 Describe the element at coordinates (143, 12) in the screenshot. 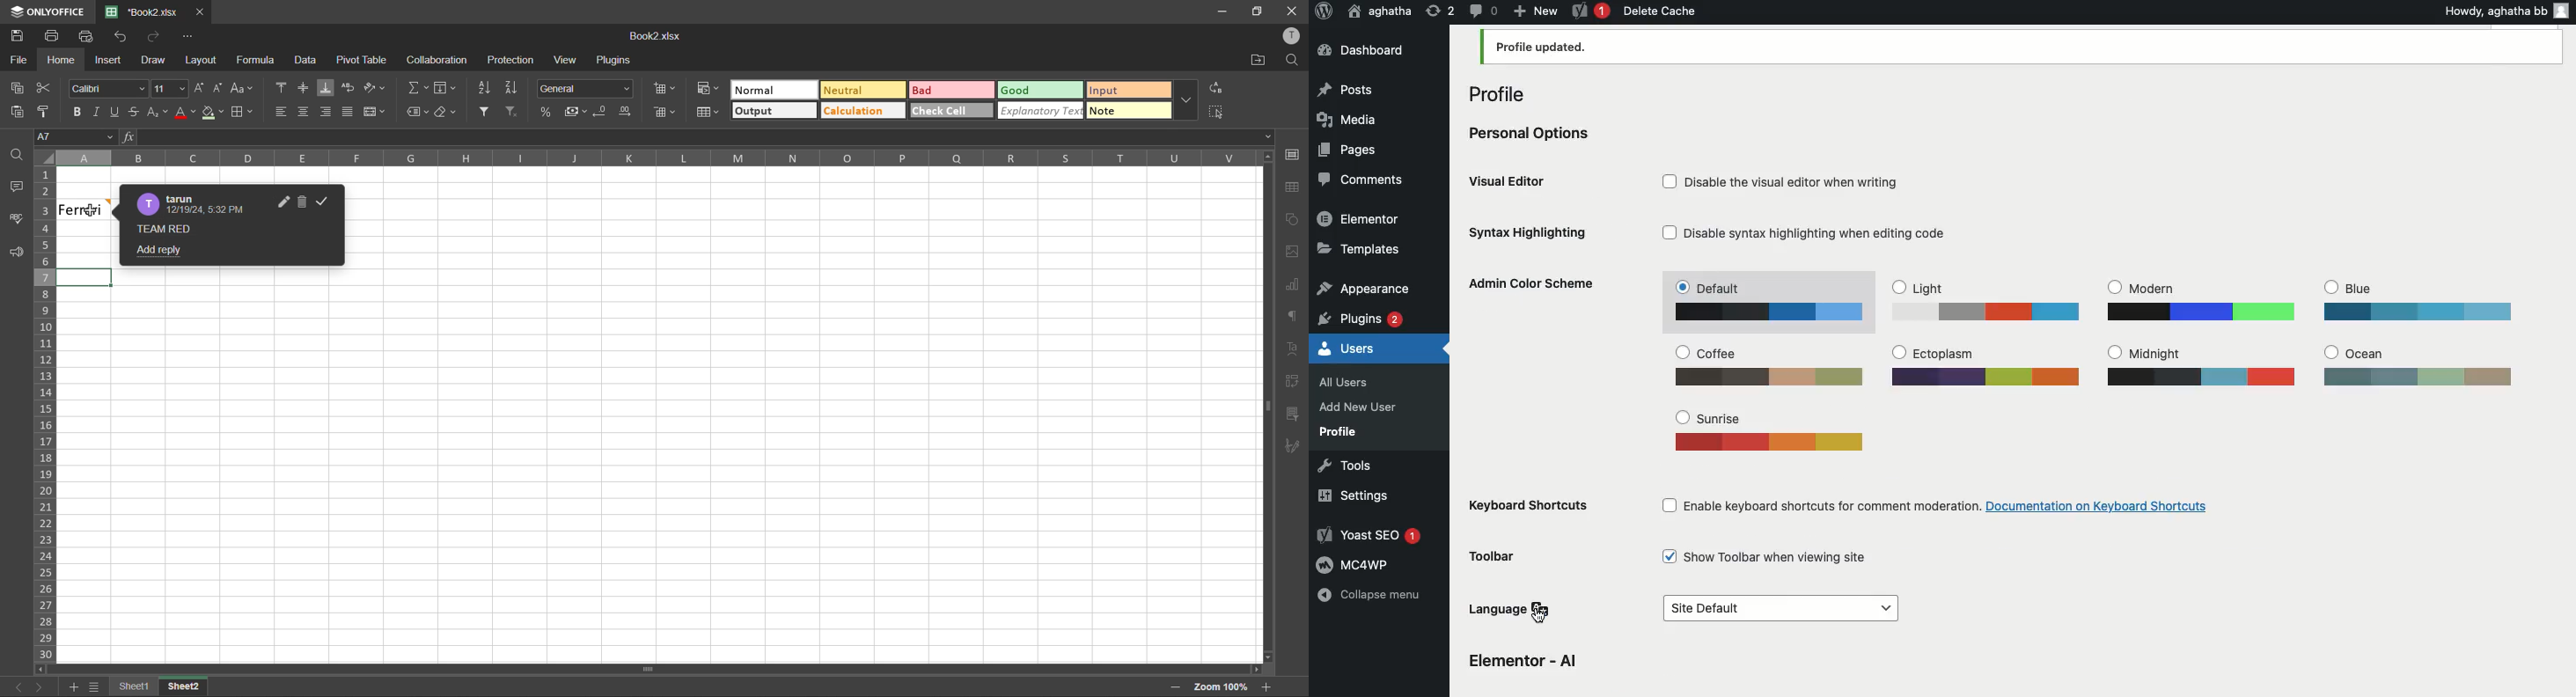

I see `Book2.xlsx` at that location.